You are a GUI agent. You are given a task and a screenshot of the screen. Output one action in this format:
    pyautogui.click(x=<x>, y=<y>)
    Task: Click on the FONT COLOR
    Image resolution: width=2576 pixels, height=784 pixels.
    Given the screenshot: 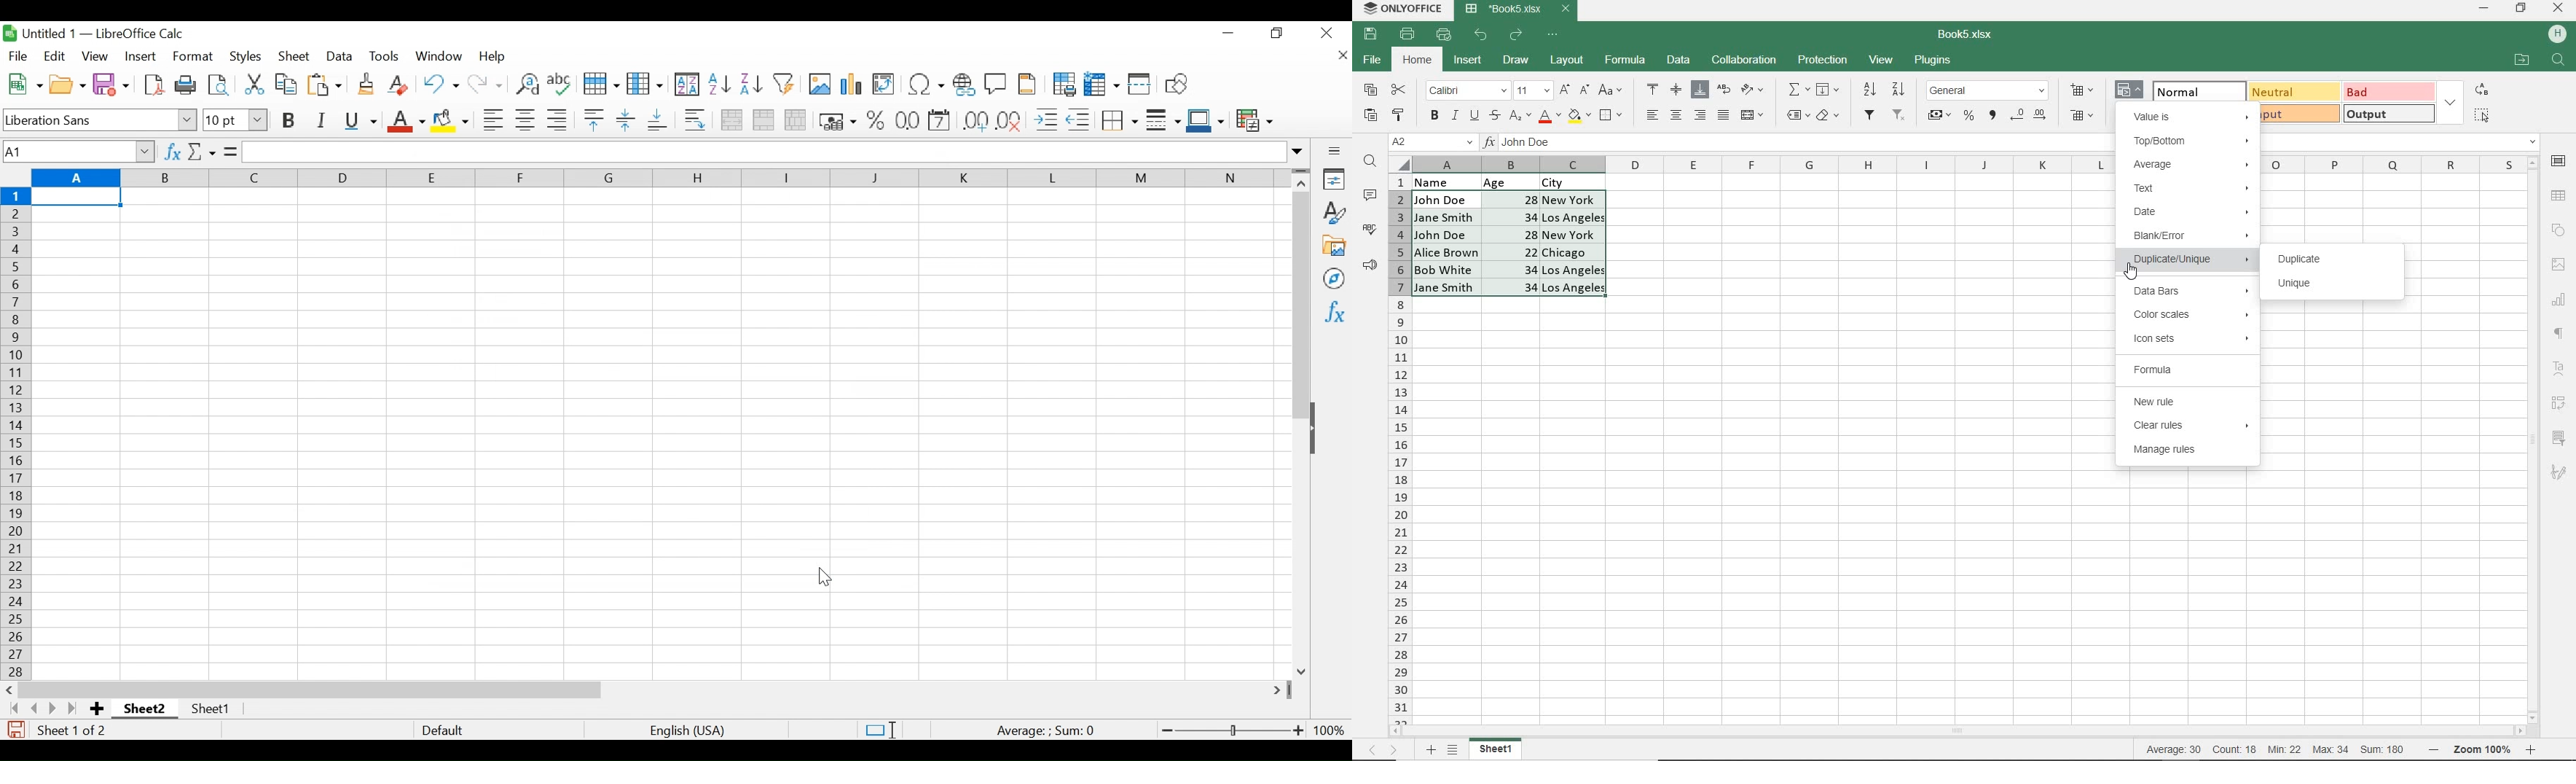 What is the action you would take?
    pyautogui.click(x=1550, y=117)
    